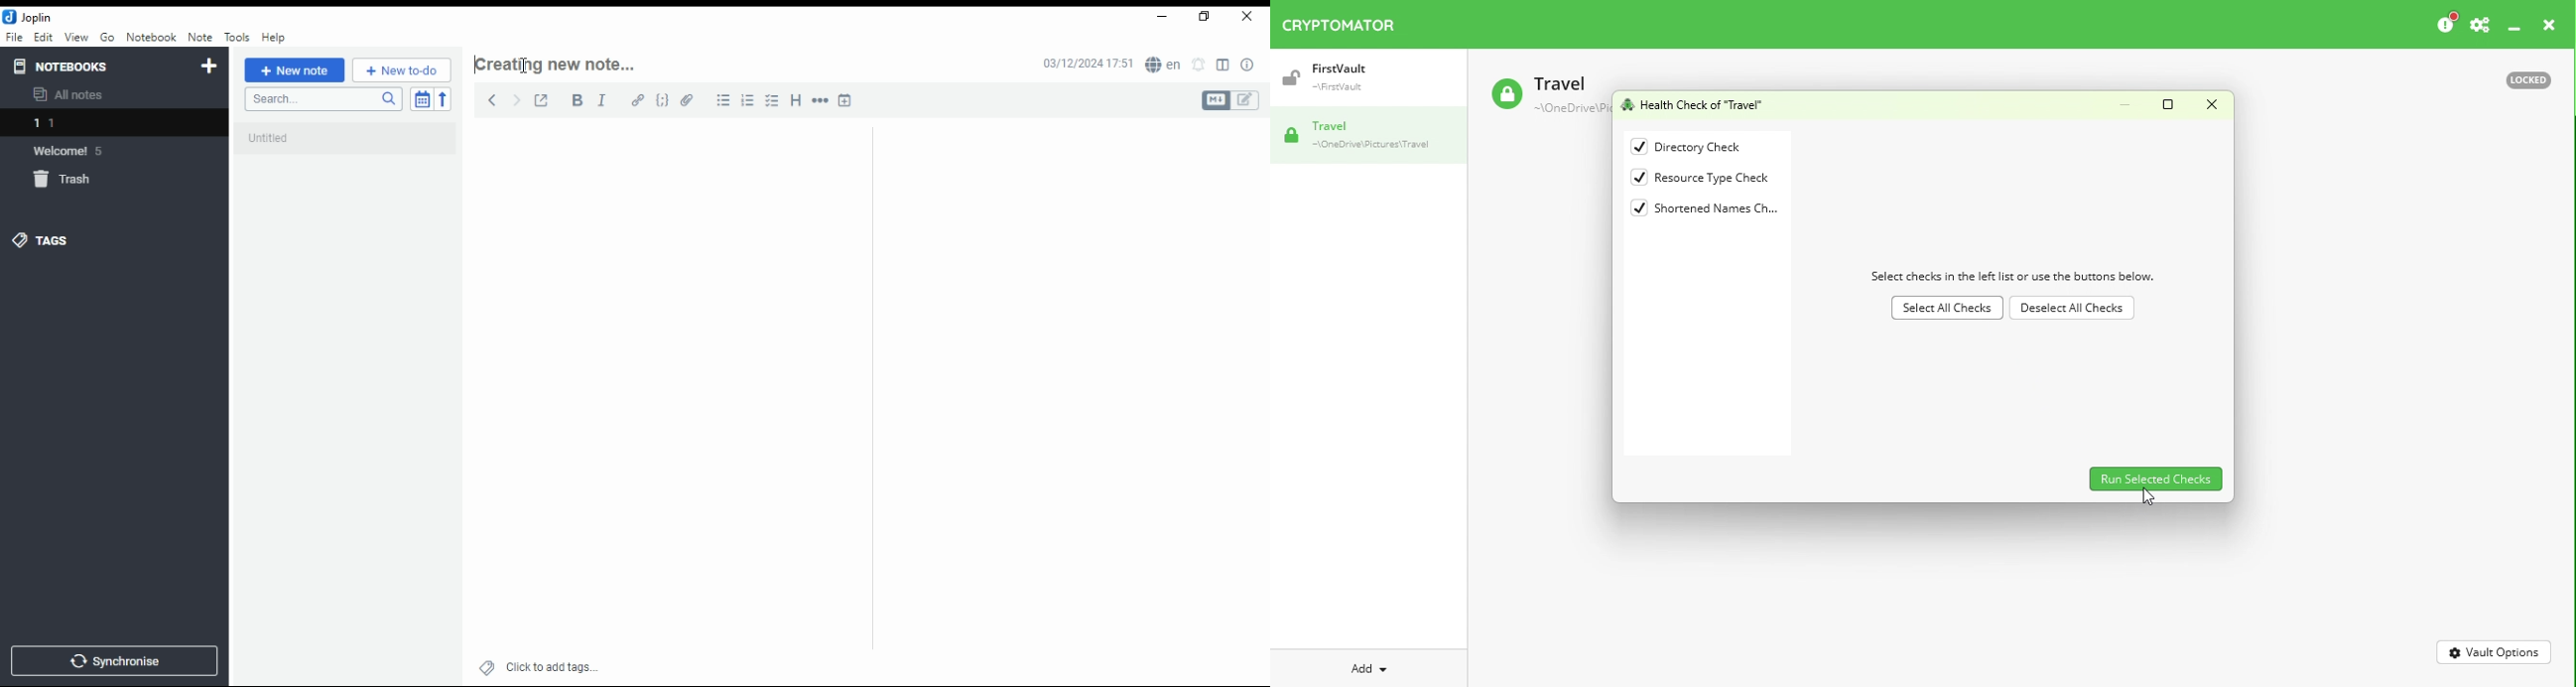 The height and width of the screenshot is (700, 2576). What do you see at coordinates (236, 36) in the screenshot?
I see `tools` at bounding box center [236, 36].